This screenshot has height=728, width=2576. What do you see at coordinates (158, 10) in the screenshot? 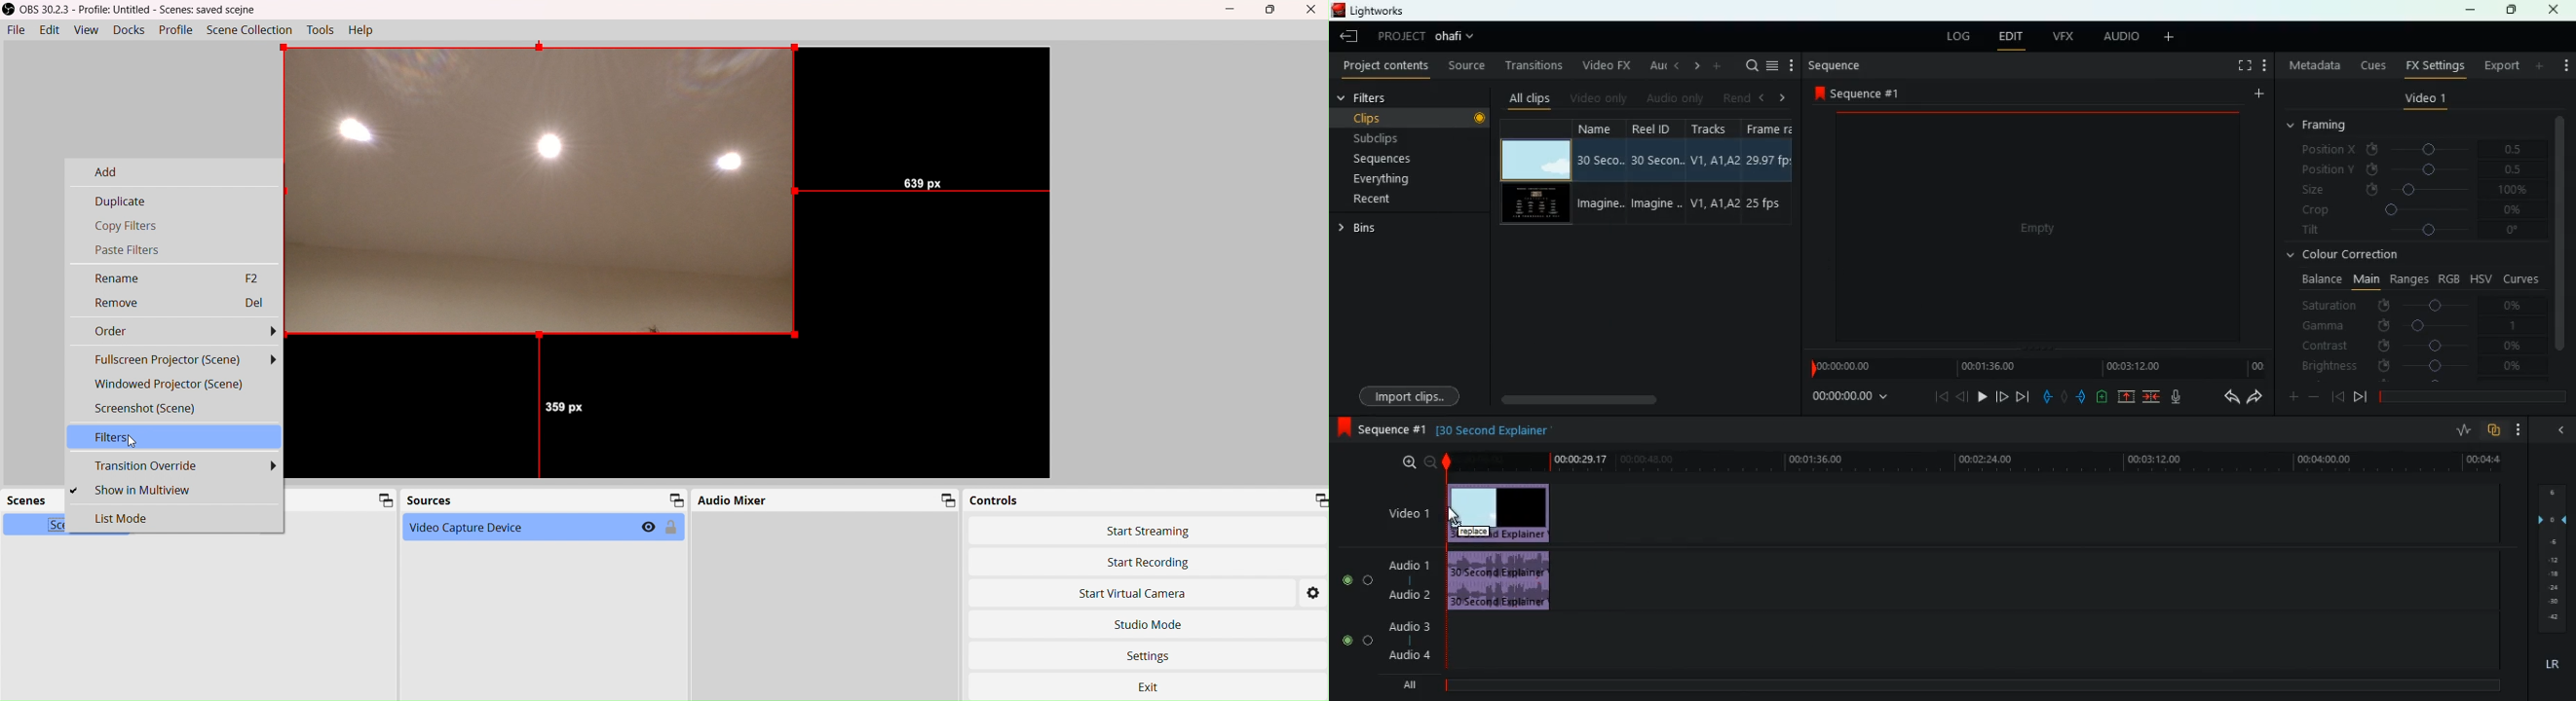
I see `` at bounding box center [158, 10].